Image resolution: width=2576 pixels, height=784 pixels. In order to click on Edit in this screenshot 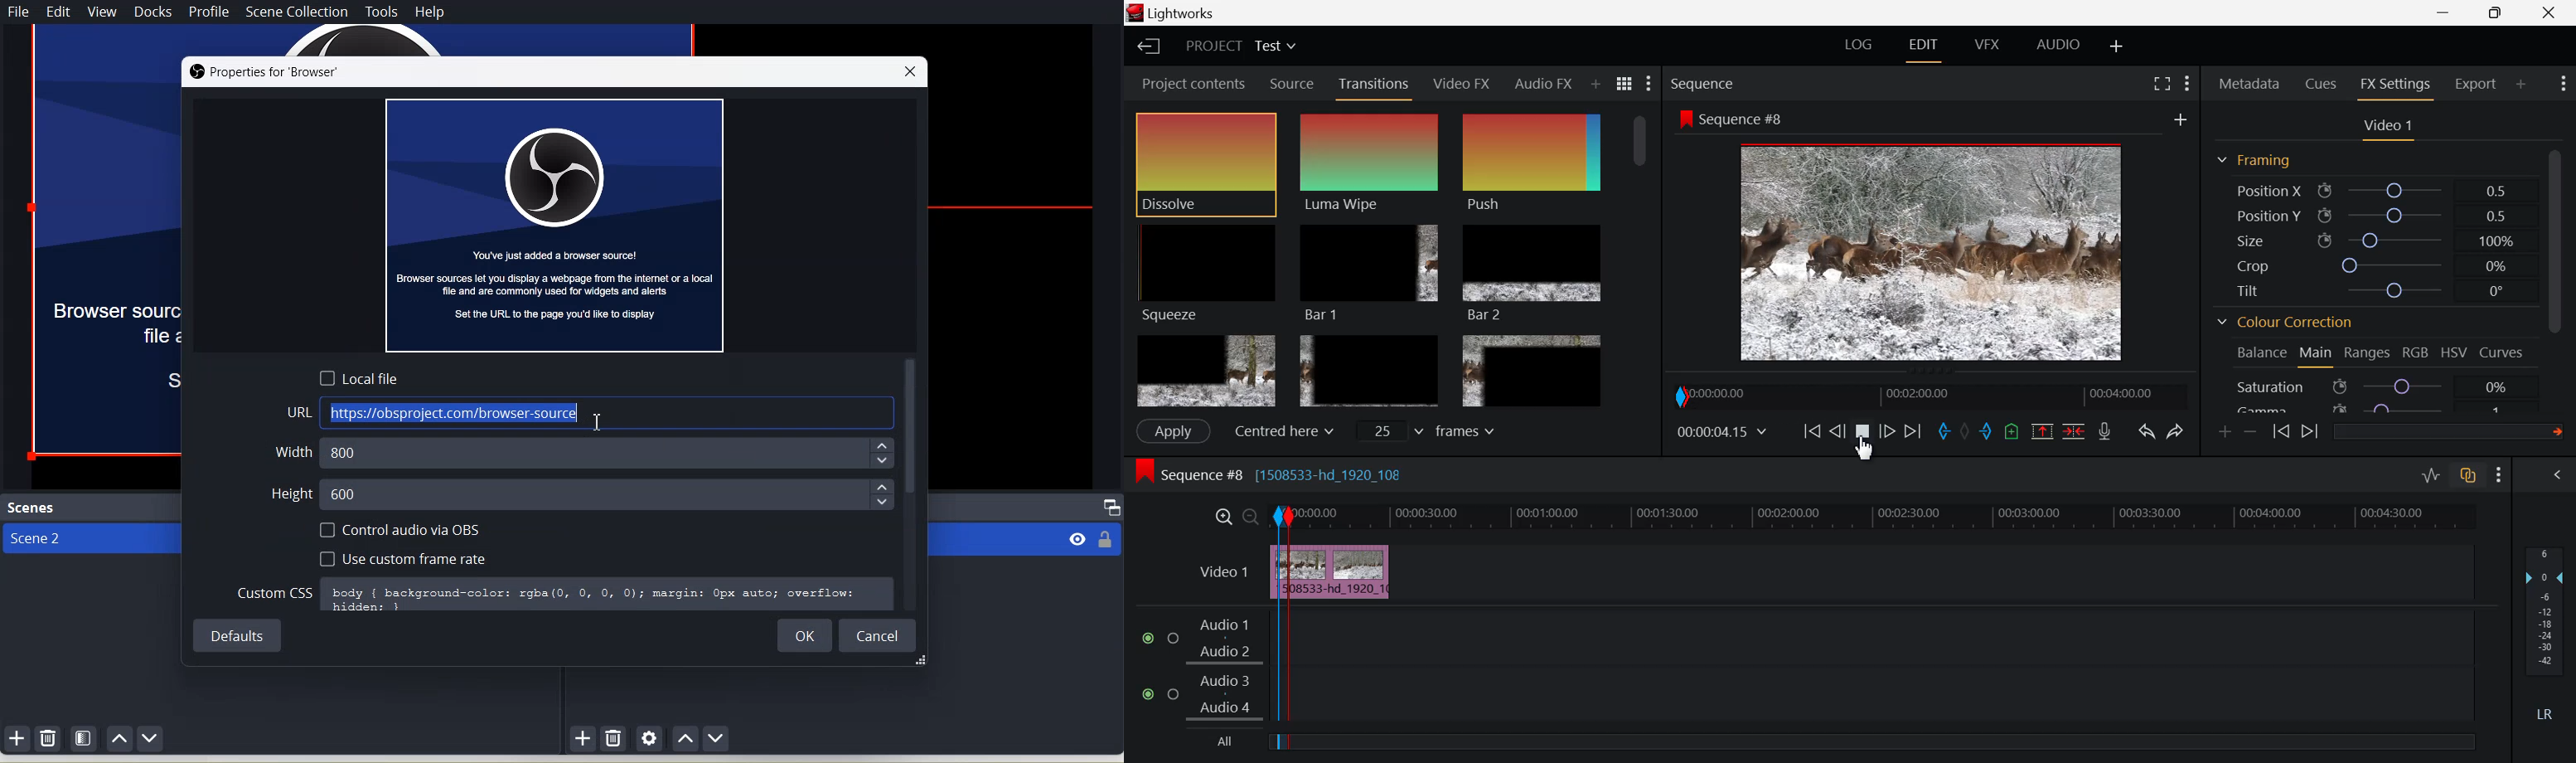, I will do `click(60, 12)`.